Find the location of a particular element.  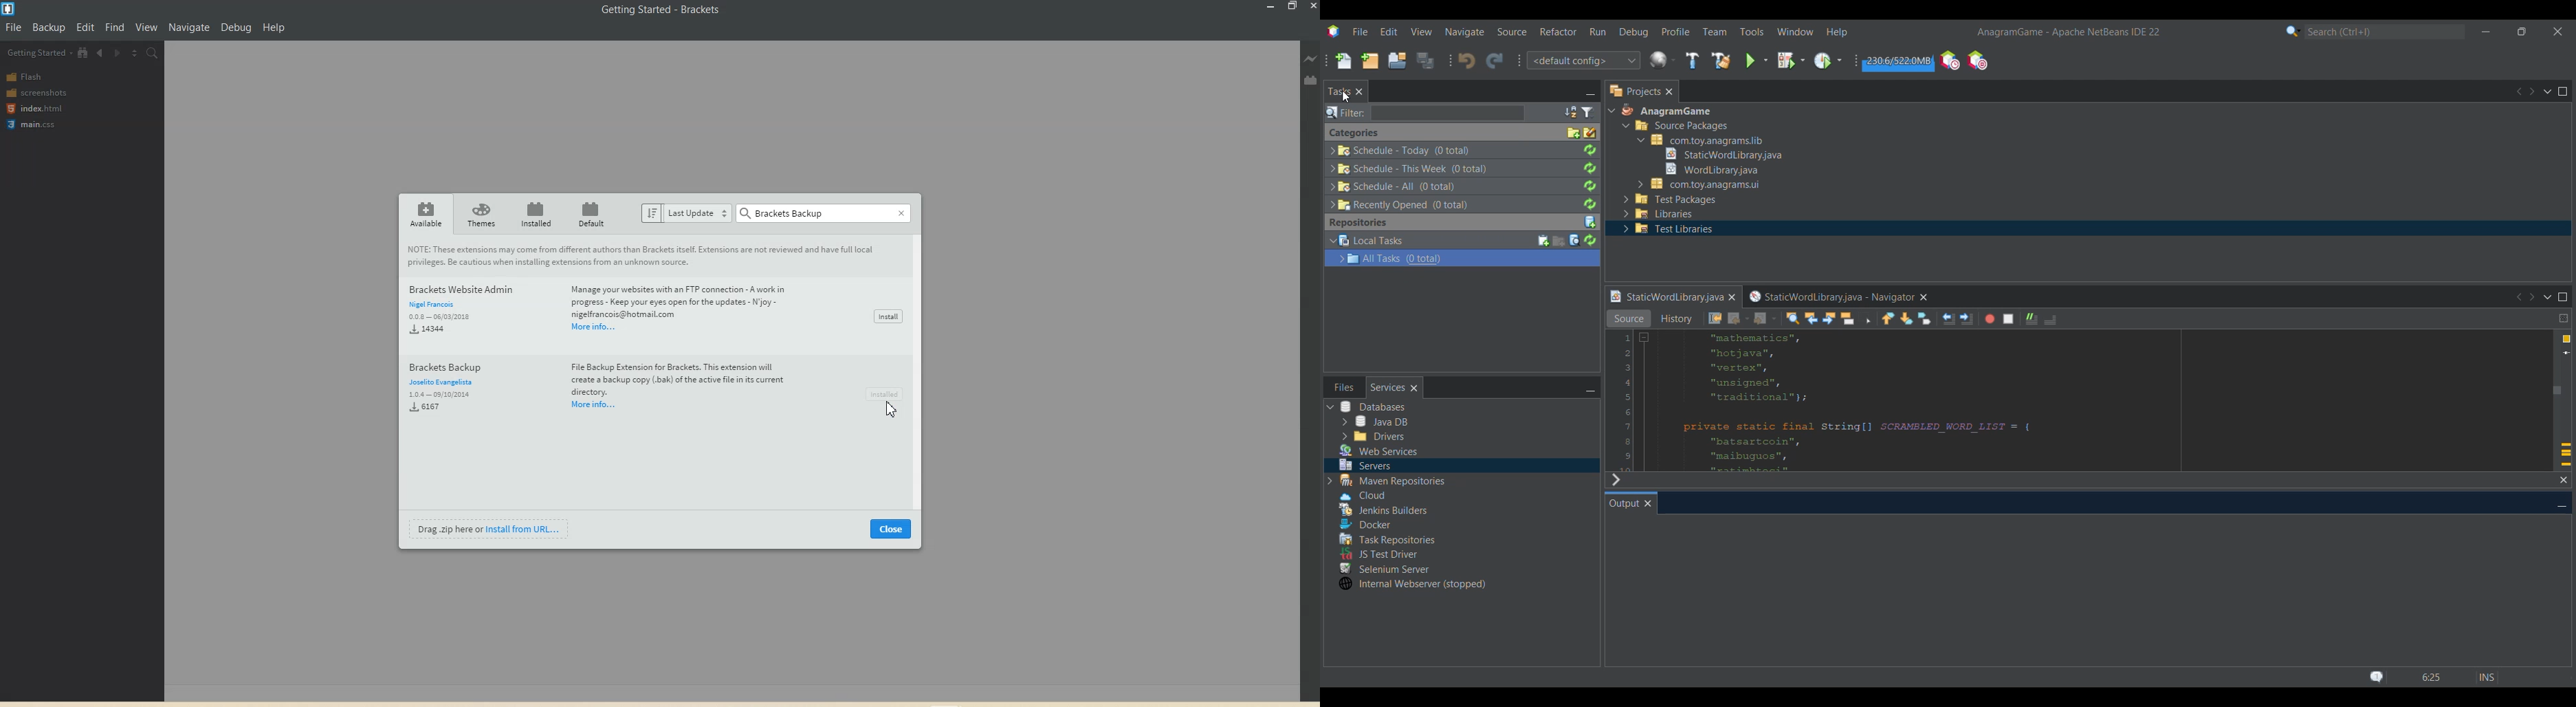

These extensions may come from different authors than Brackets itself. Extensions are not reviewed and have full local privileges. Be cautious when installing extensions from an unknown source. is located at coordinates (646, 257).